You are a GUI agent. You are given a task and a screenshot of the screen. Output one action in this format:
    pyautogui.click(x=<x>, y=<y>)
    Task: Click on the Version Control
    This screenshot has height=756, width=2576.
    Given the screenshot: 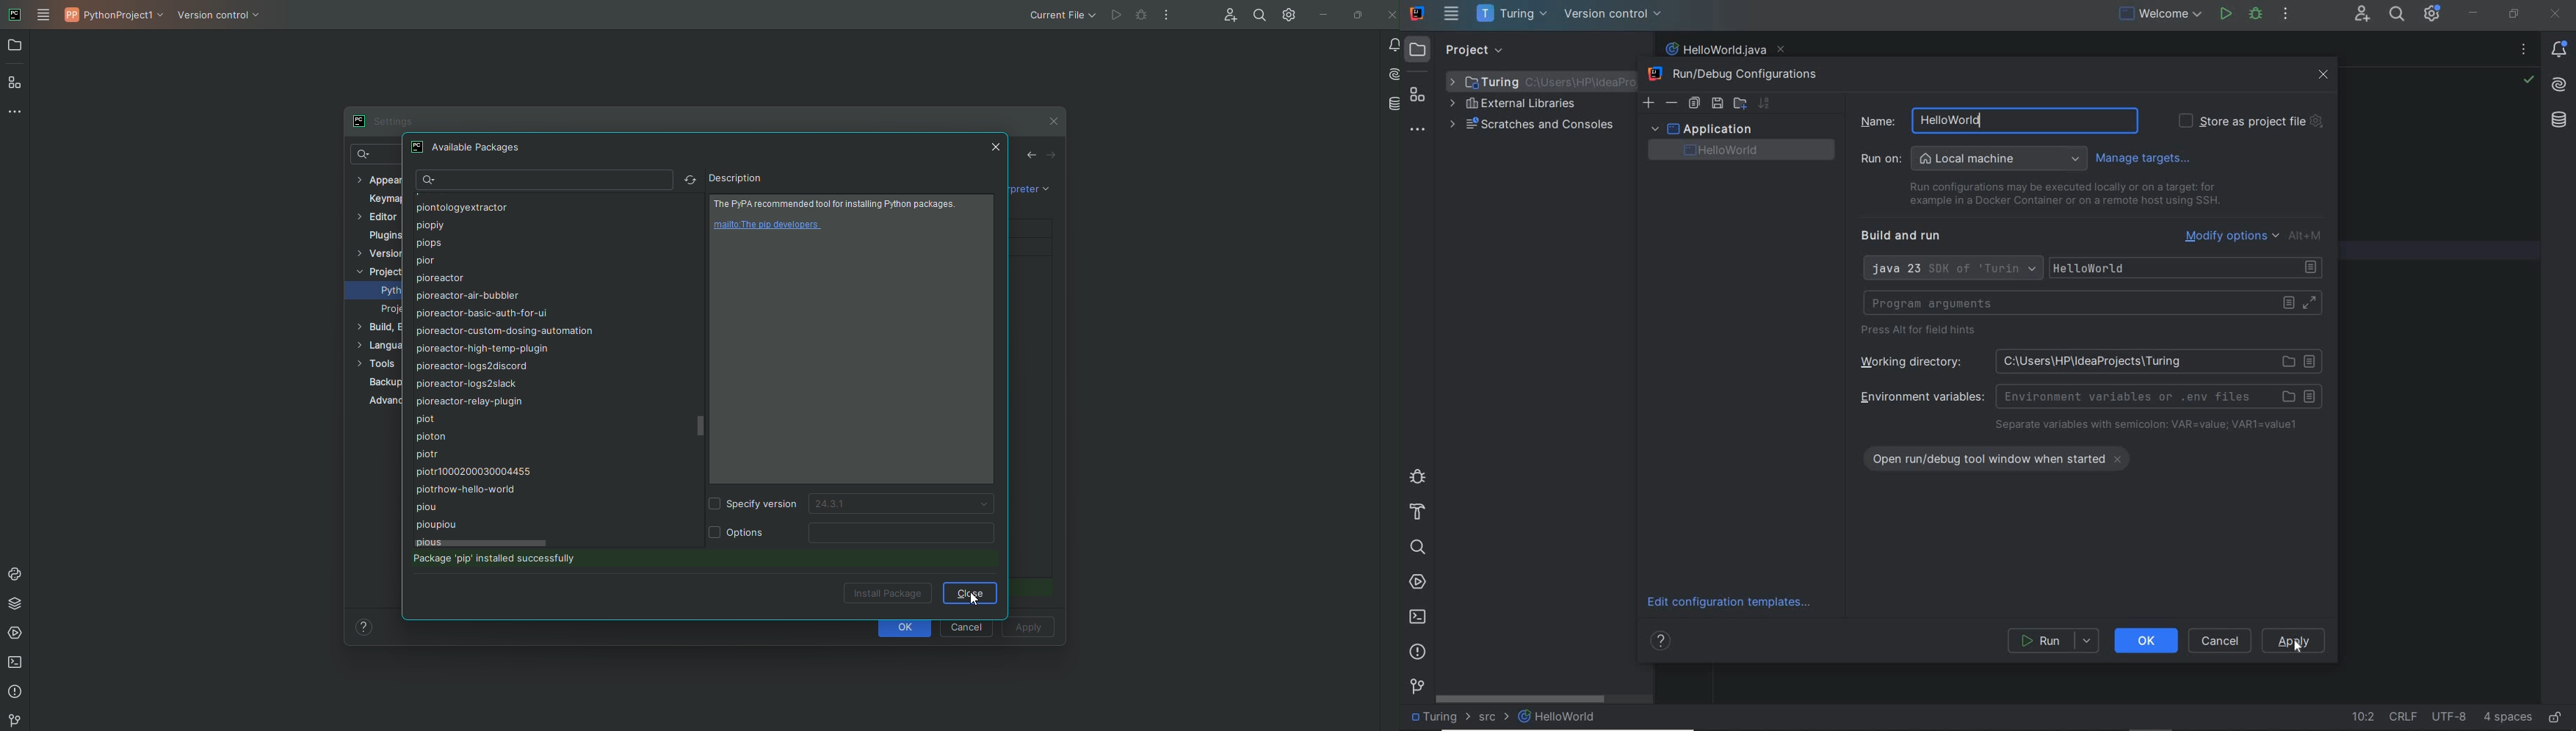 What is the action you would take?
    pyautogui.click(x=379, y=252)
    